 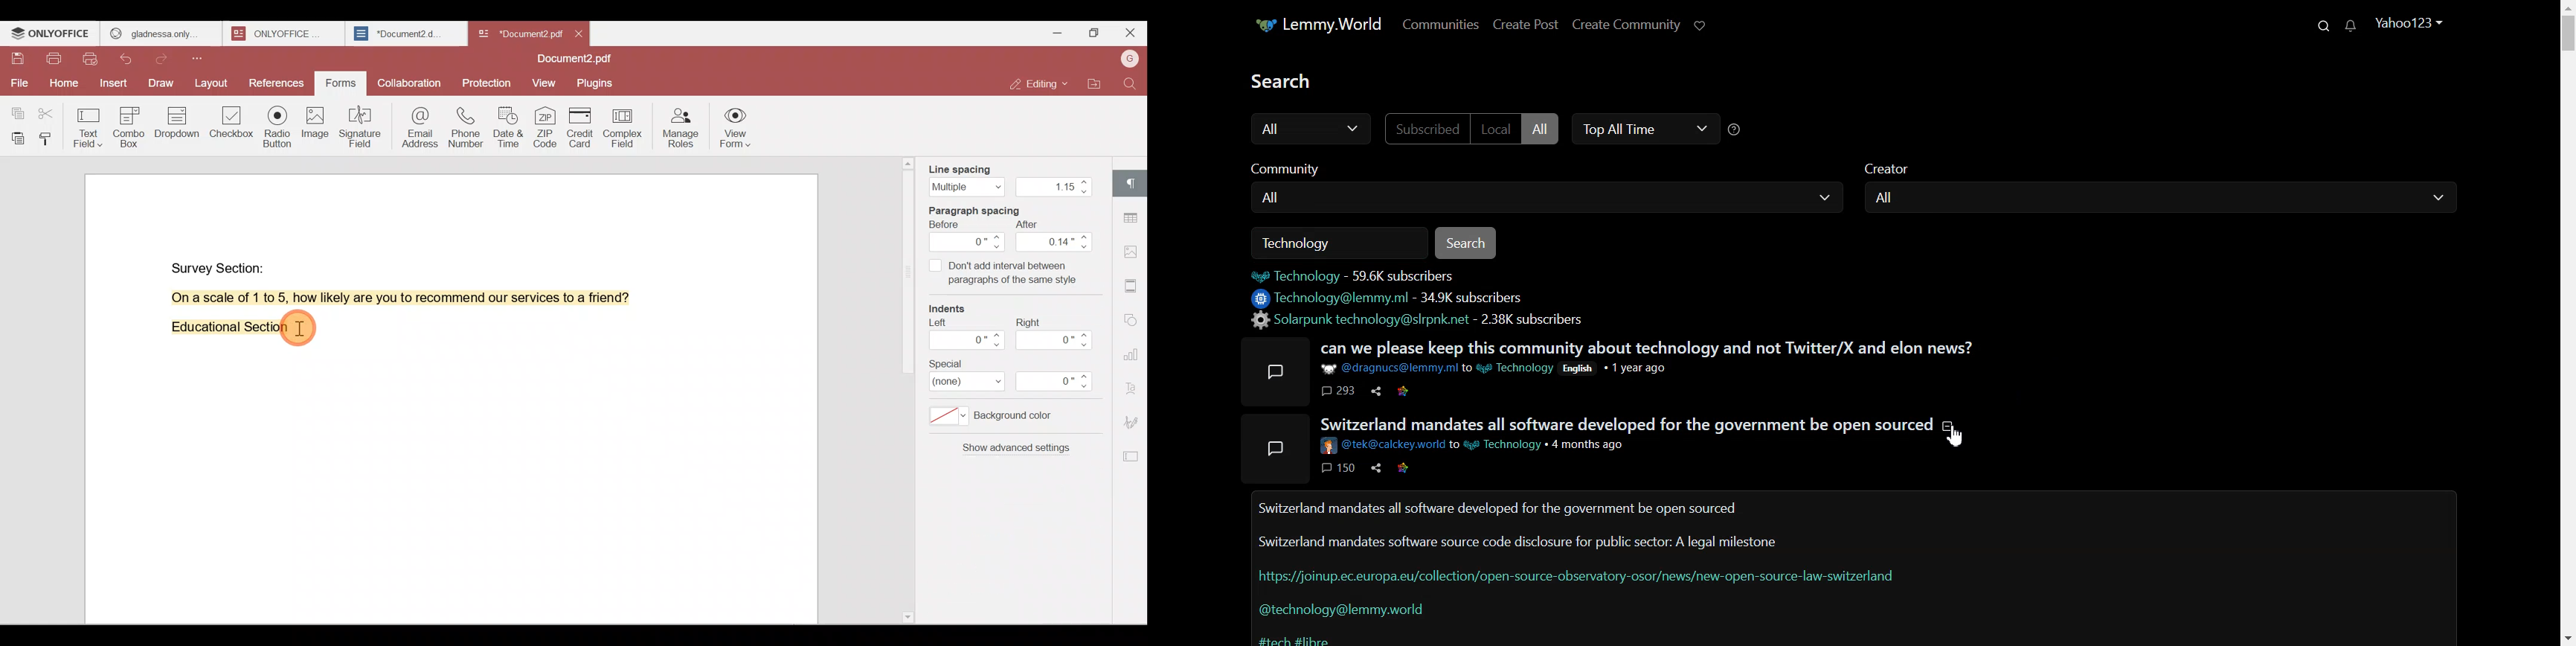 What do you see at coordinates (1955, 438) in the screenshot?
I see `cursor` at bounding box center [1955, 438].